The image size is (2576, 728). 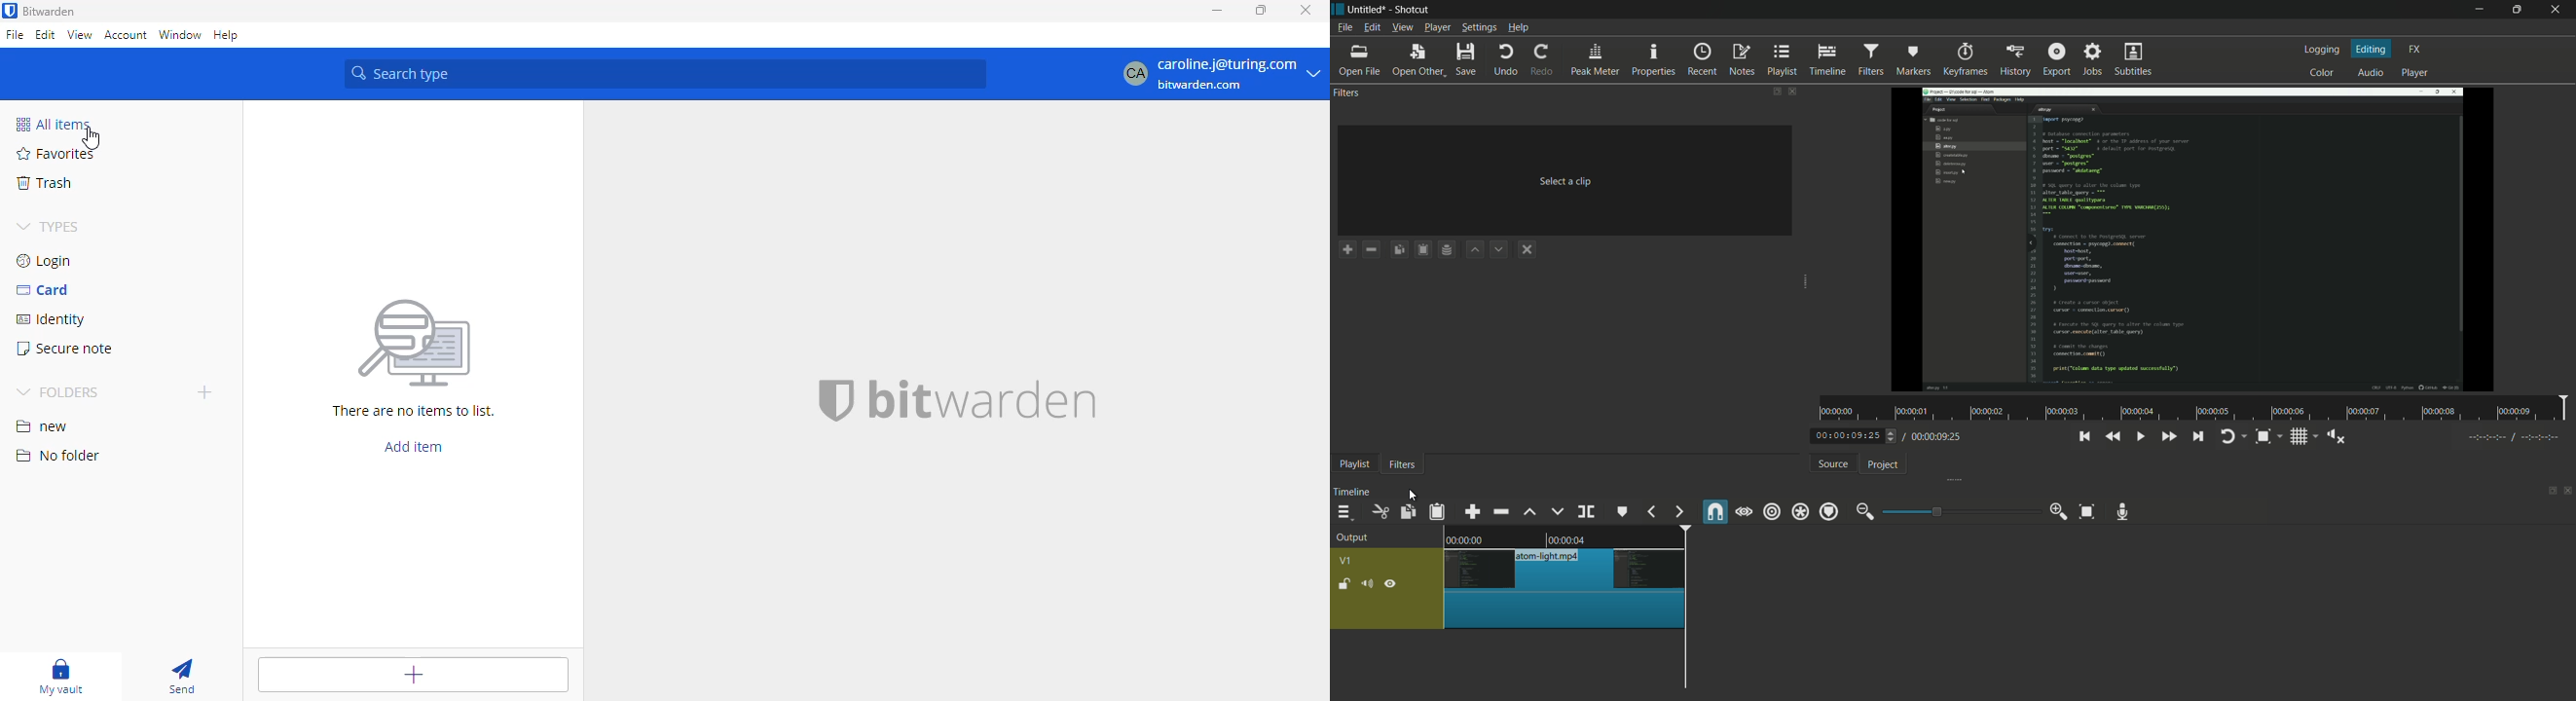 I want to click on deselect the filter, so click(x=1530, y=250).